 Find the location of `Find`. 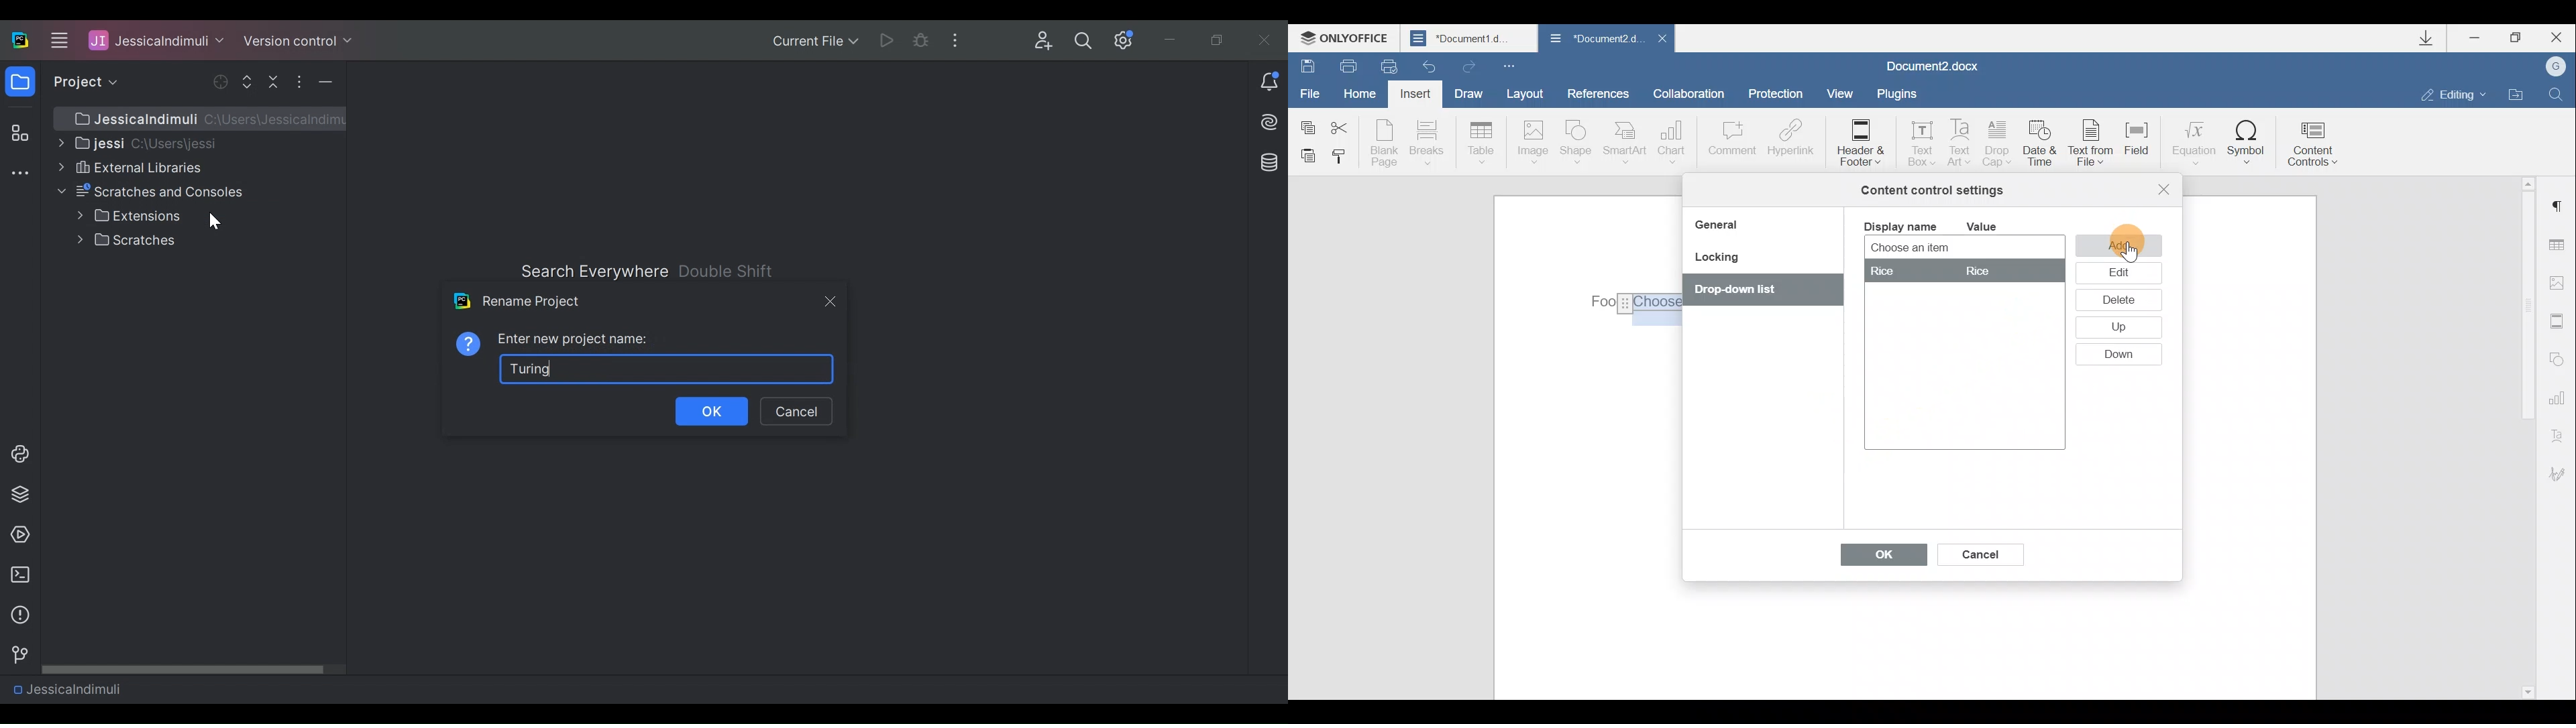

Find is located at coordinates (2557, 94).